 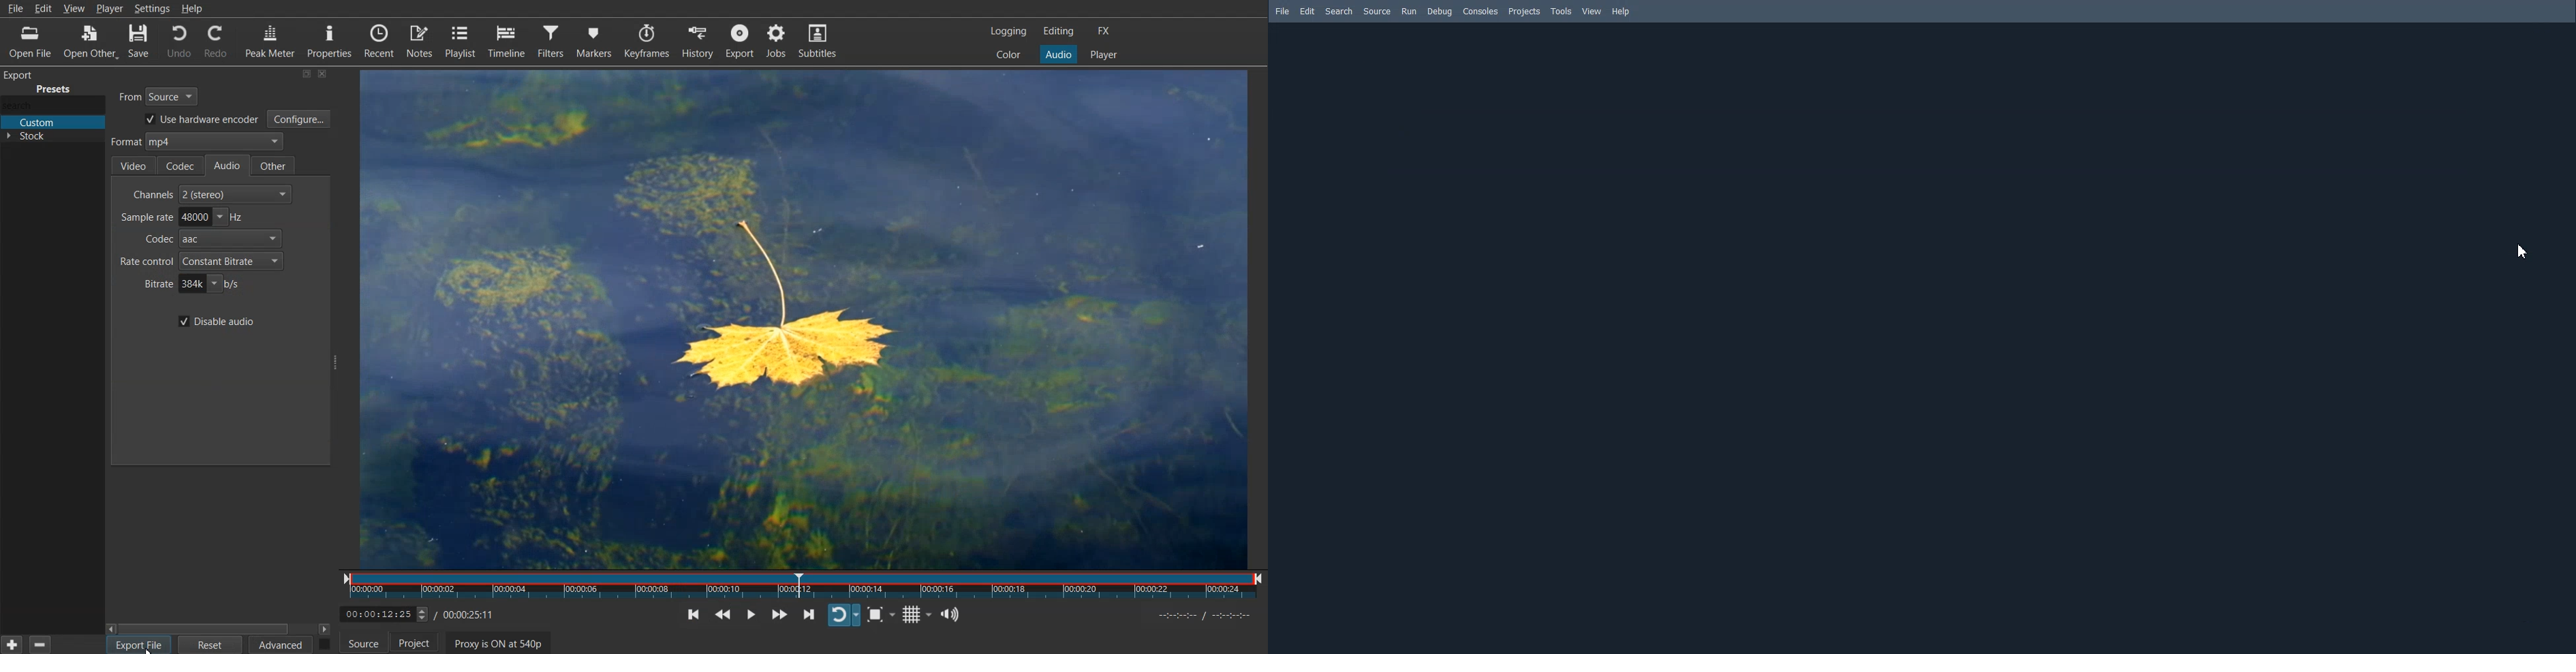 What do you see at coordinates (192, 284) in the screenshot?
I see `Bitrate` at bounding box center [192, 284].